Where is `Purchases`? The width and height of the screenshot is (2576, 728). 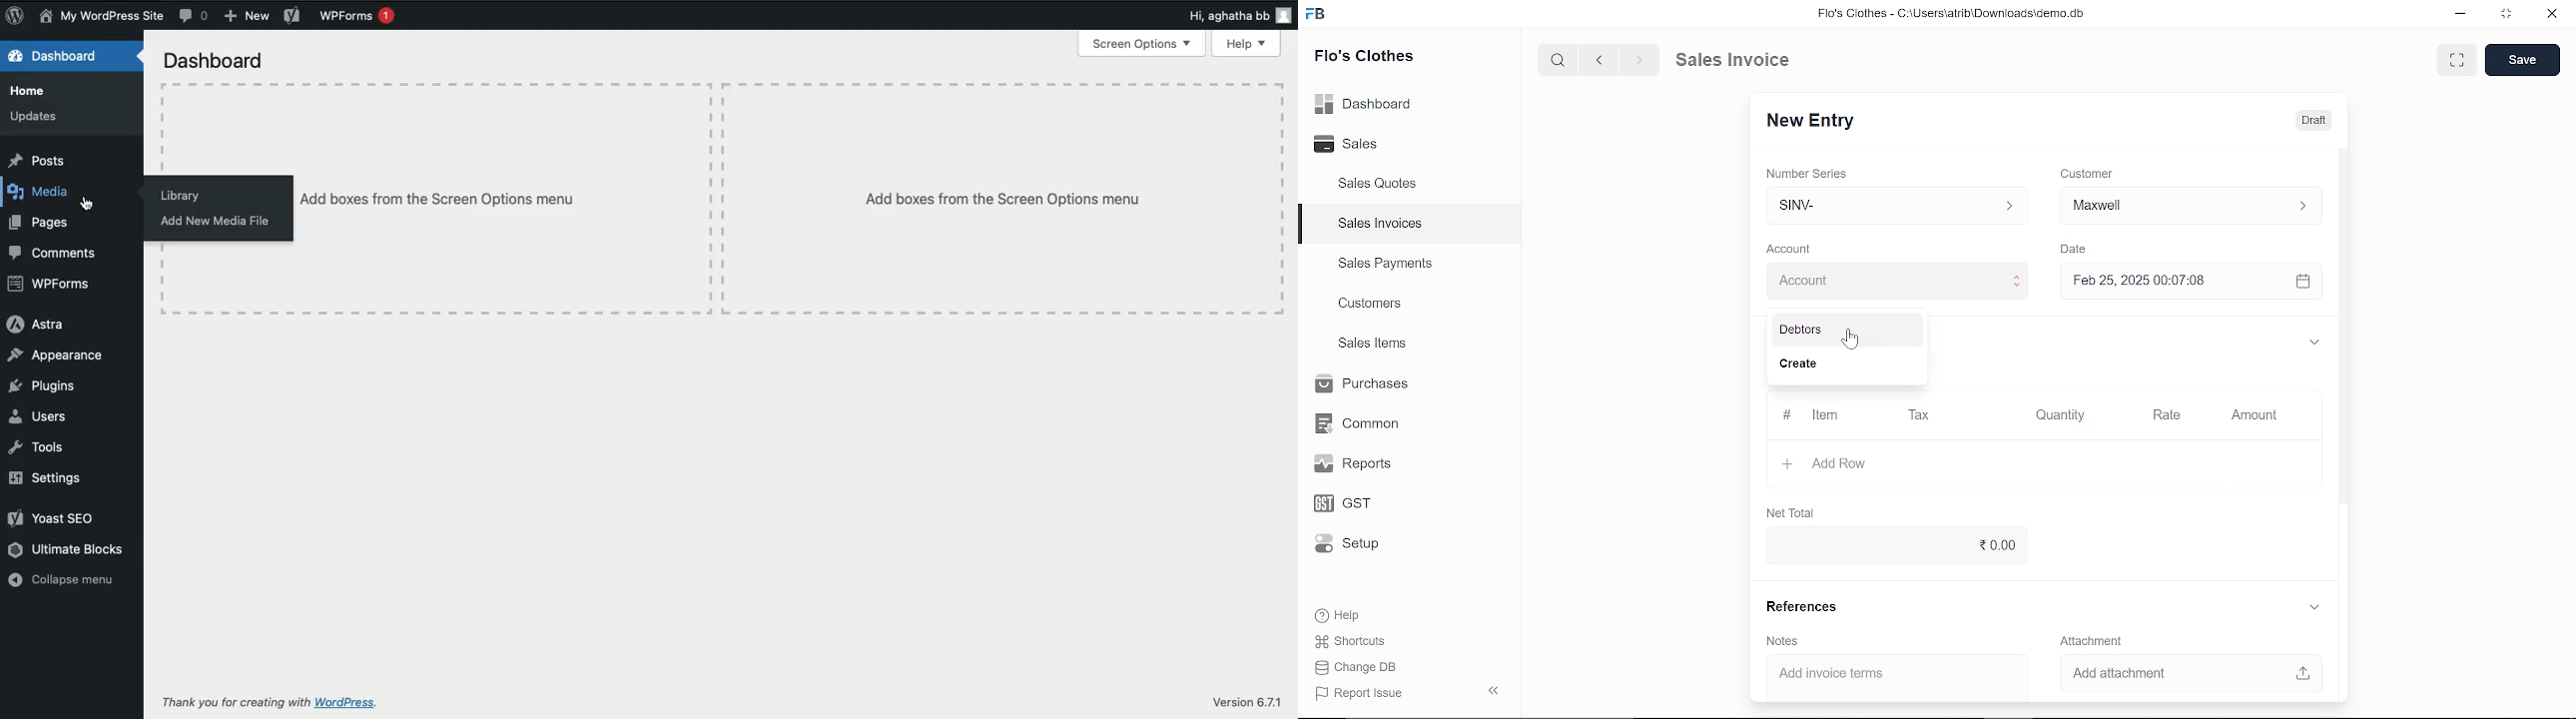 Purchases is located at coordinates (1365, 385).